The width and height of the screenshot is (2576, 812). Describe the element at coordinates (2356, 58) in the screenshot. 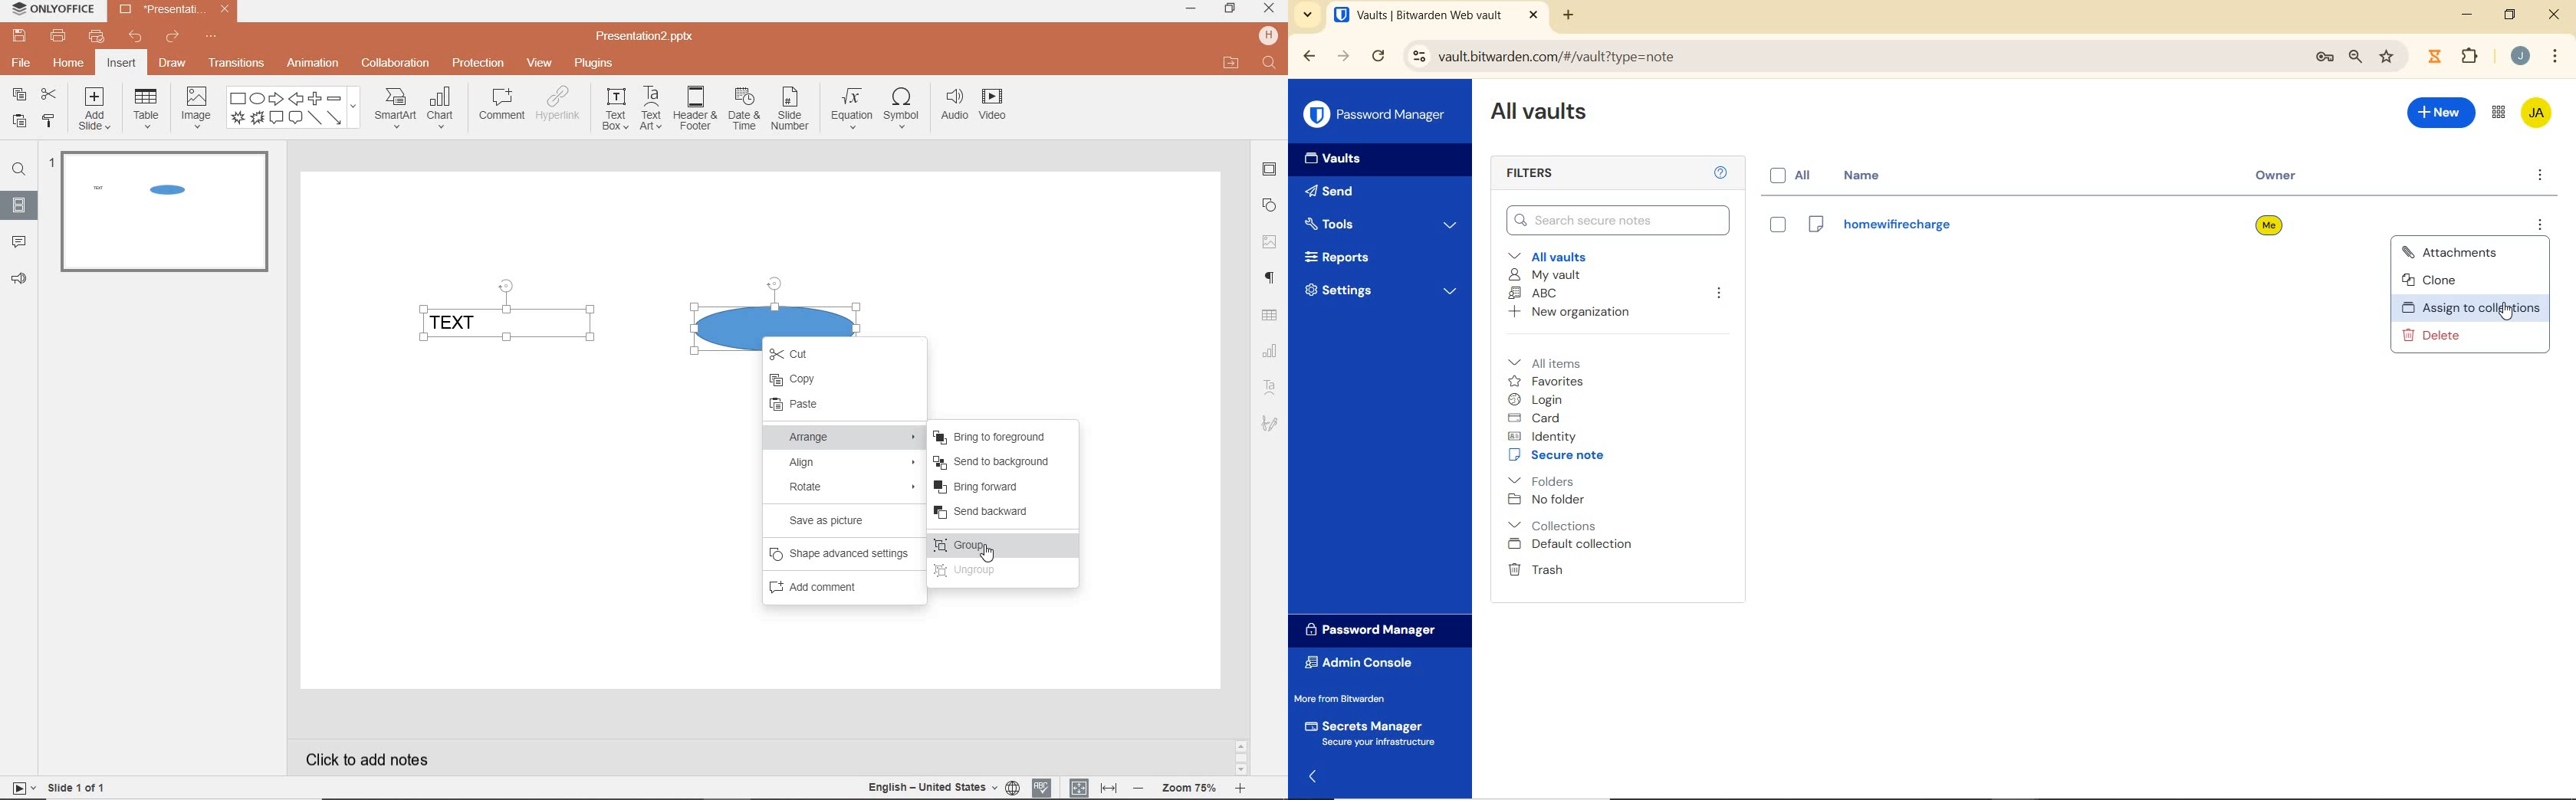

I see `zoom` at that location.